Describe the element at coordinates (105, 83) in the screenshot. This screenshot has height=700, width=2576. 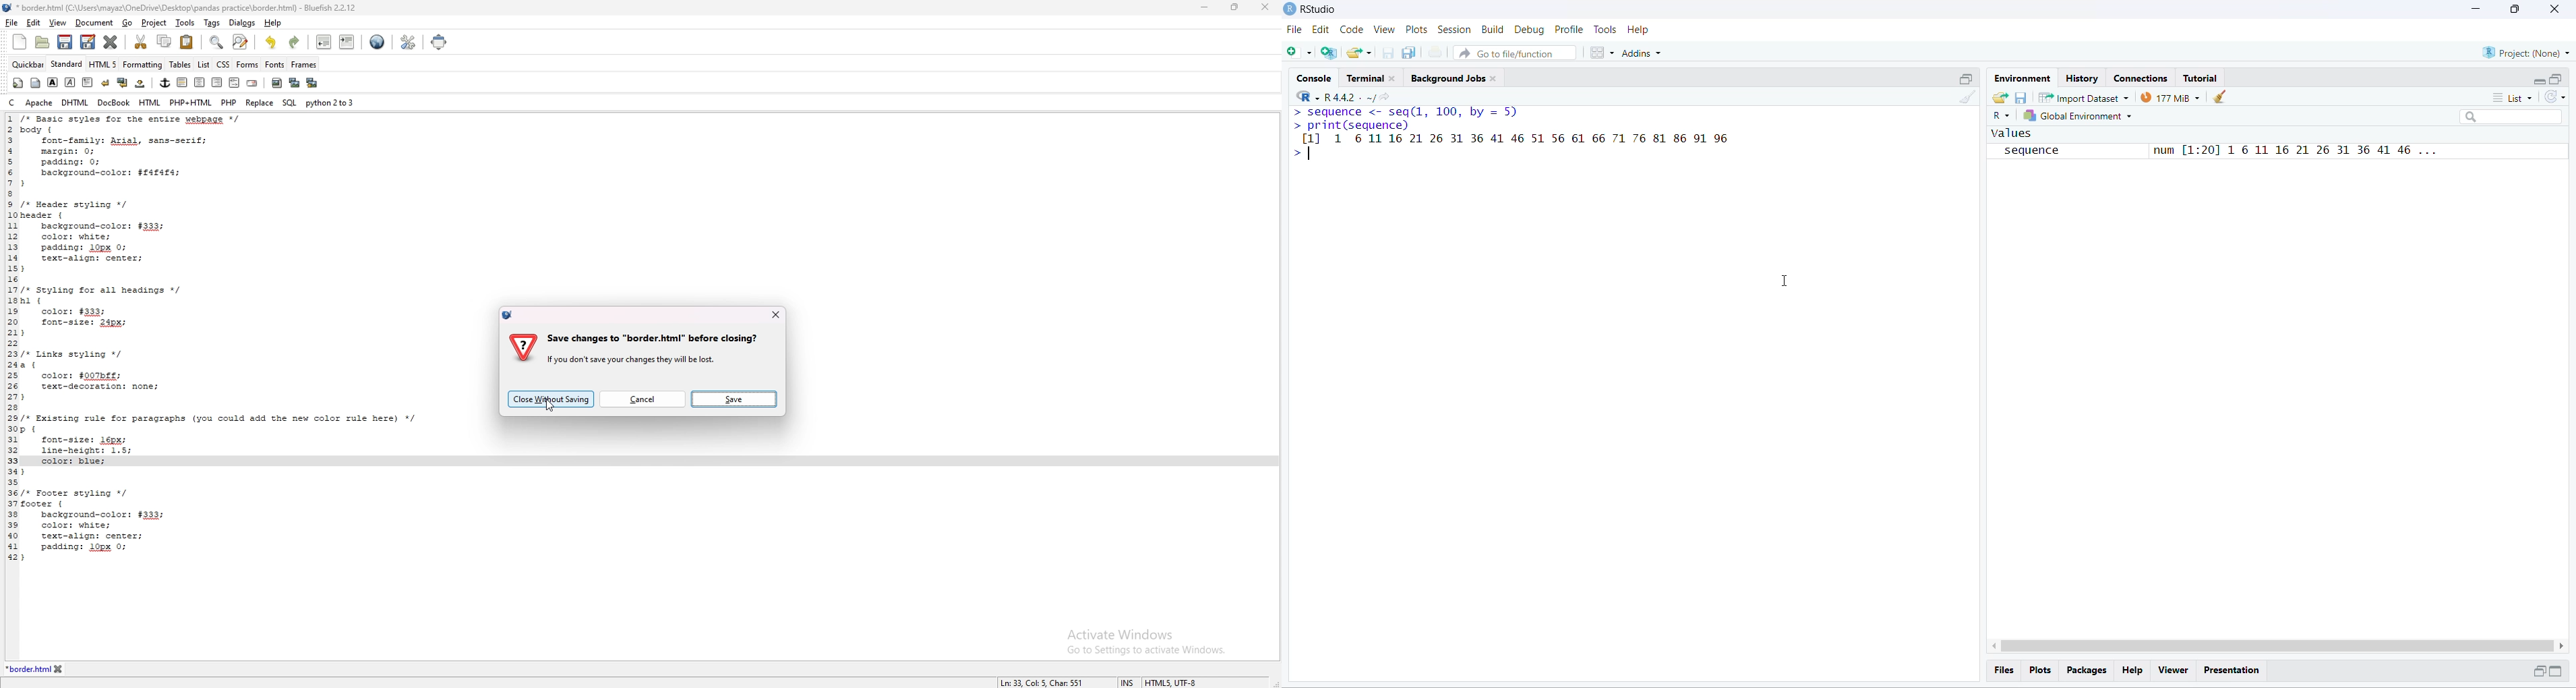
I see `break` at that location.